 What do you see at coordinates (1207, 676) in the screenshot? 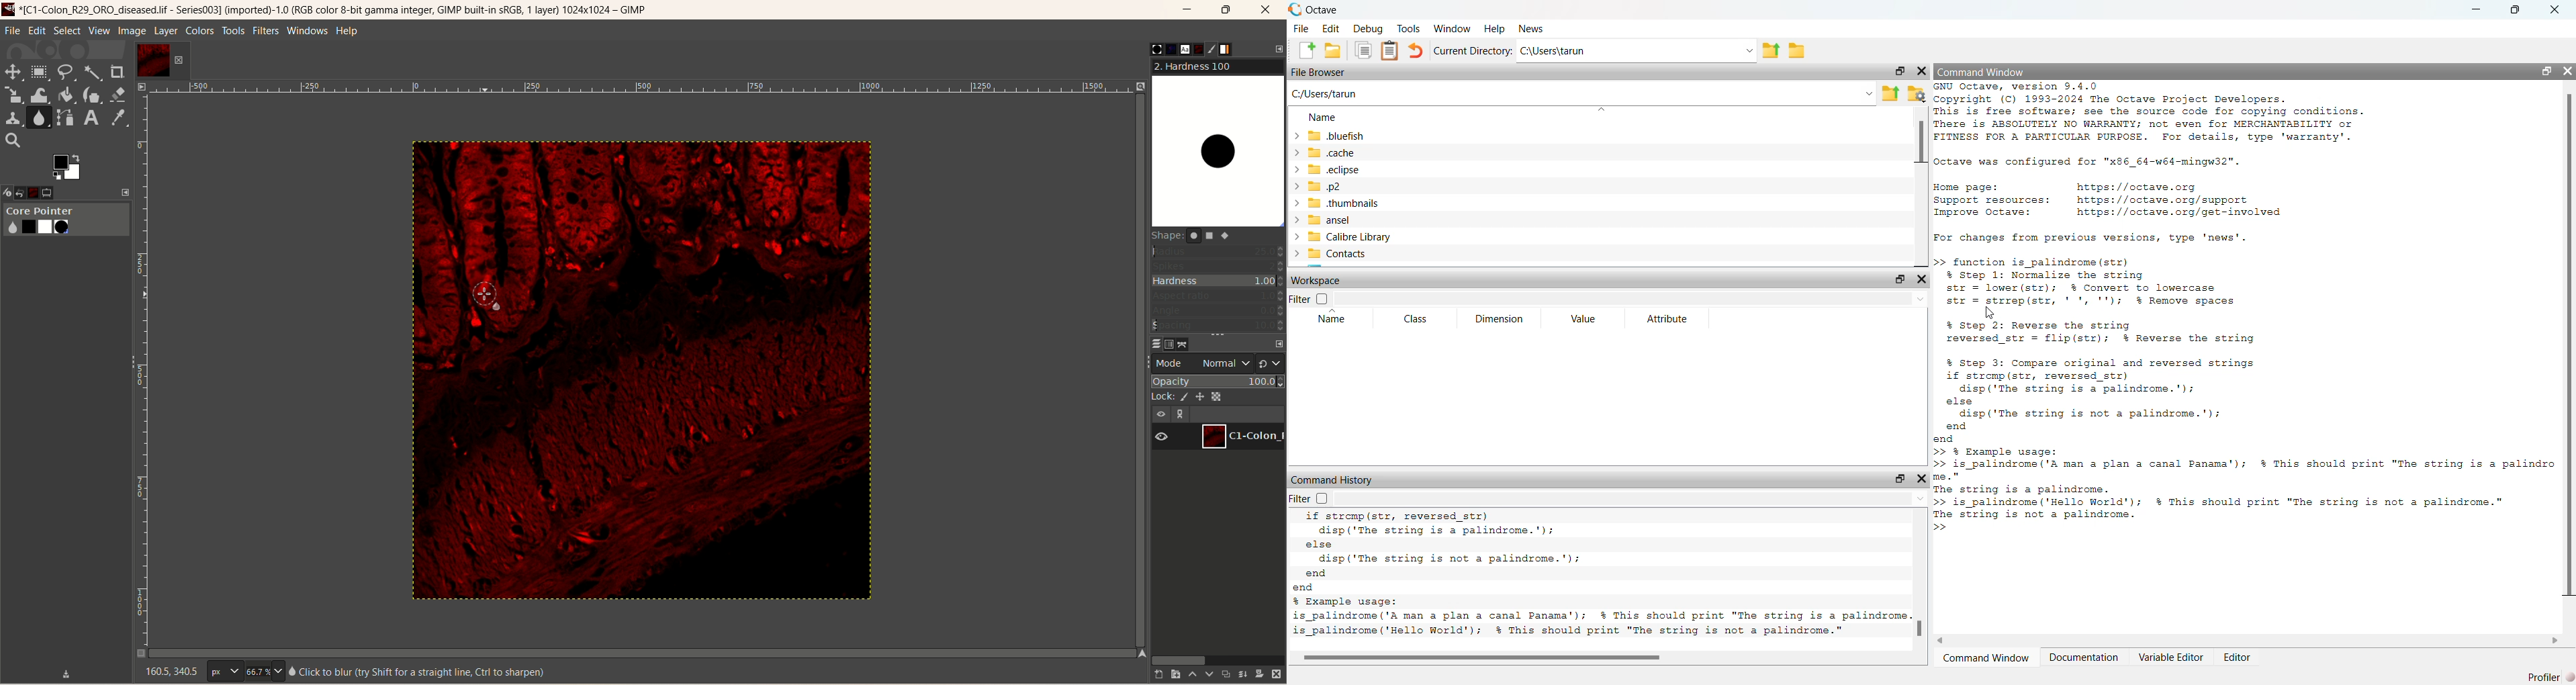
I see `lower this layer one step` at bounding box center [1207, 676].